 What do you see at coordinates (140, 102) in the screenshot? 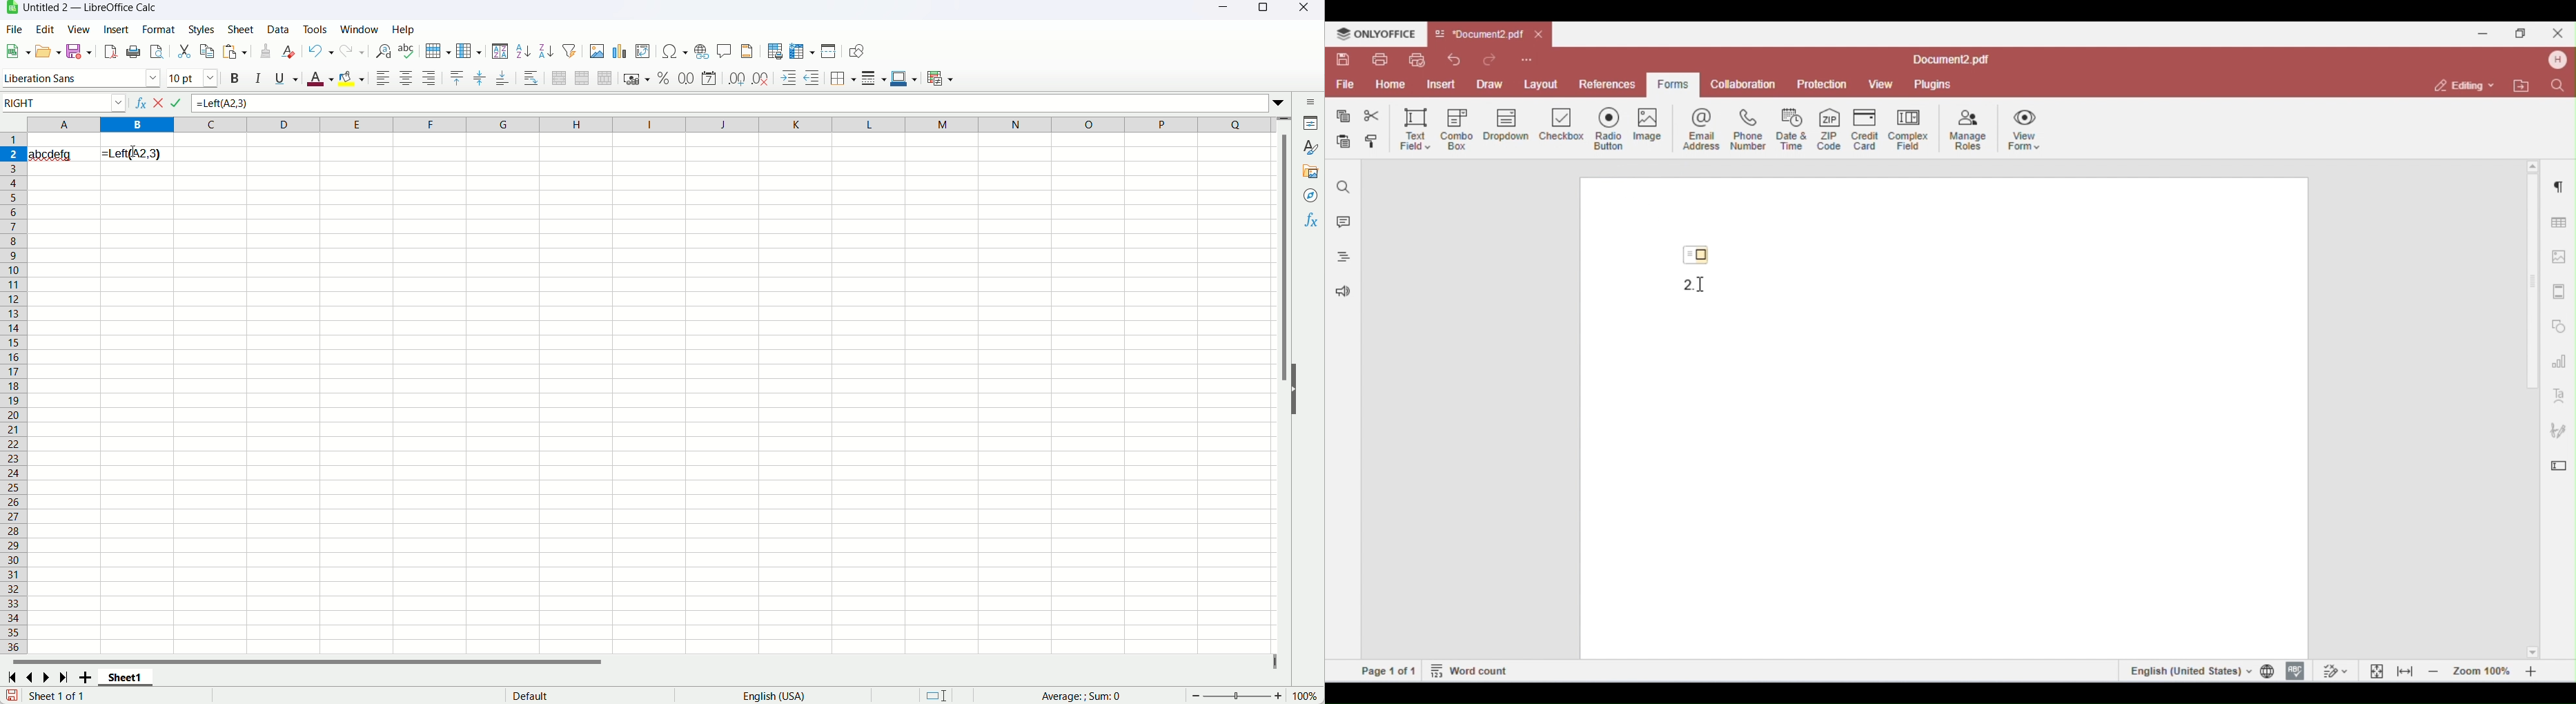
I see `function wizard` at bounding box center [140, 102].